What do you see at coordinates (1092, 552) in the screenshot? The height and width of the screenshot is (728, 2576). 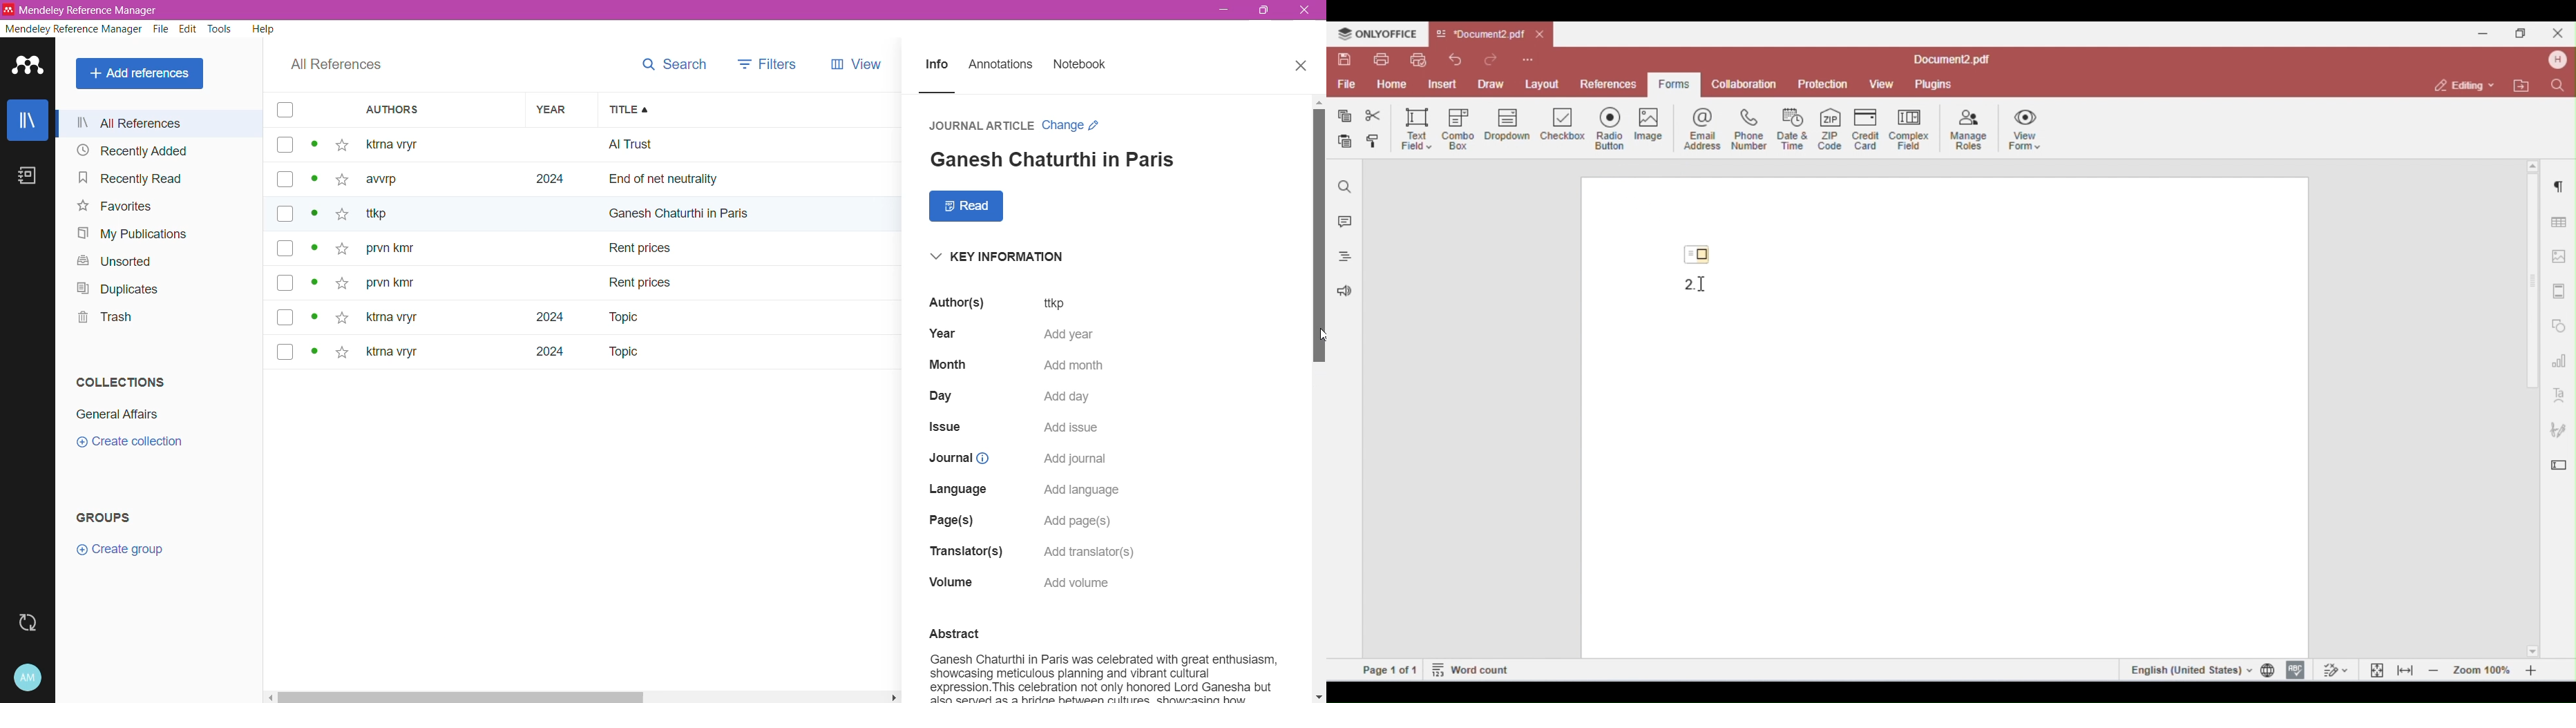 I see `Click to add translators` at bounding box center [1092, 552].